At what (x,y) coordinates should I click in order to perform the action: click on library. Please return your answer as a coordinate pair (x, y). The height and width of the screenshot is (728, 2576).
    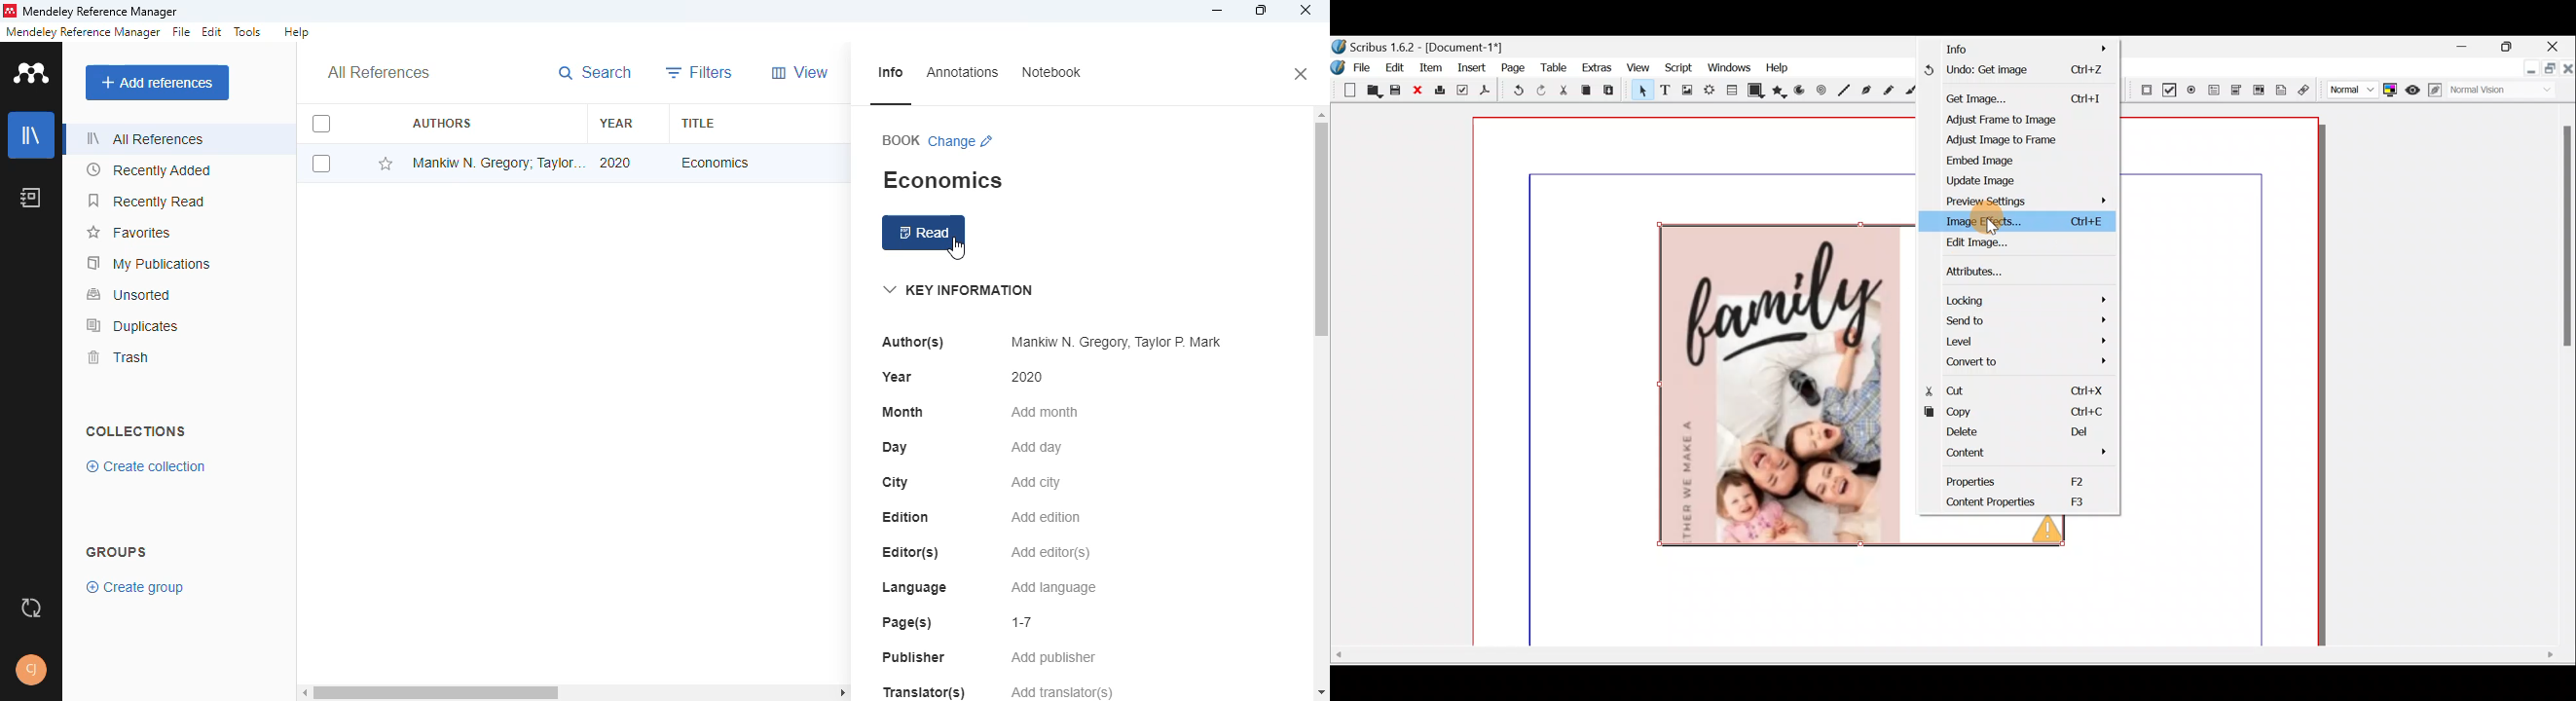
    Looking at the image, I should click on (30, 134).